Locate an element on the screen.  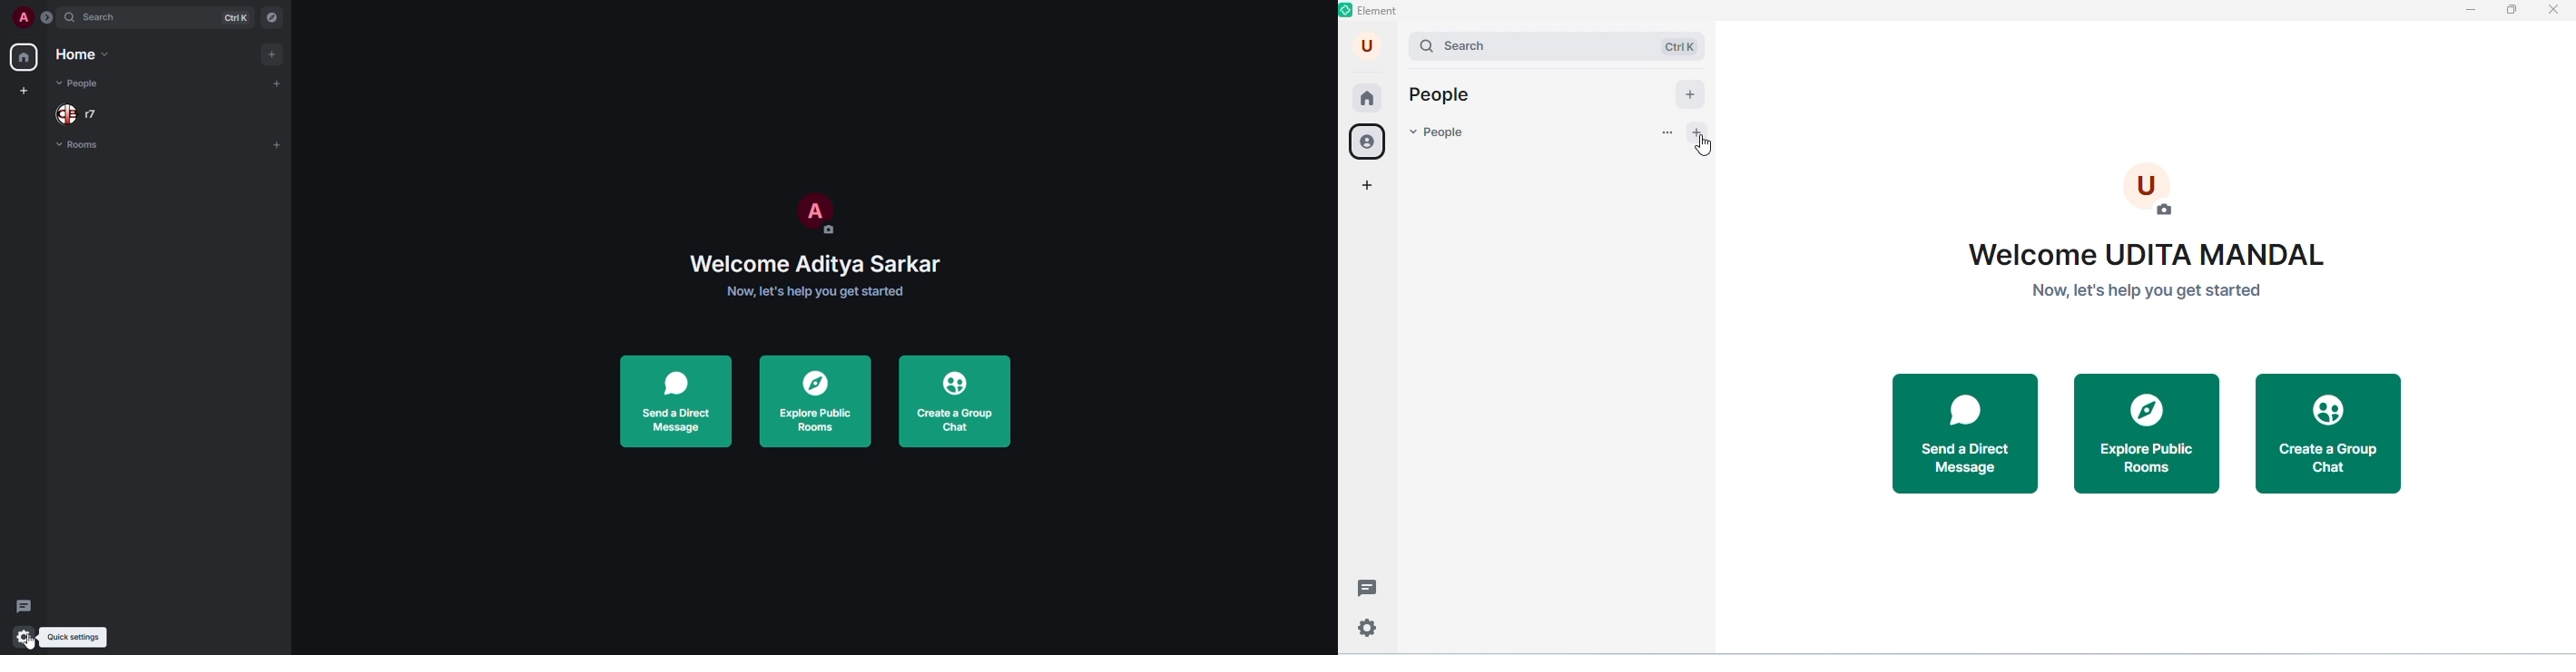
create a group chat is located at coordinates (2329, 435).